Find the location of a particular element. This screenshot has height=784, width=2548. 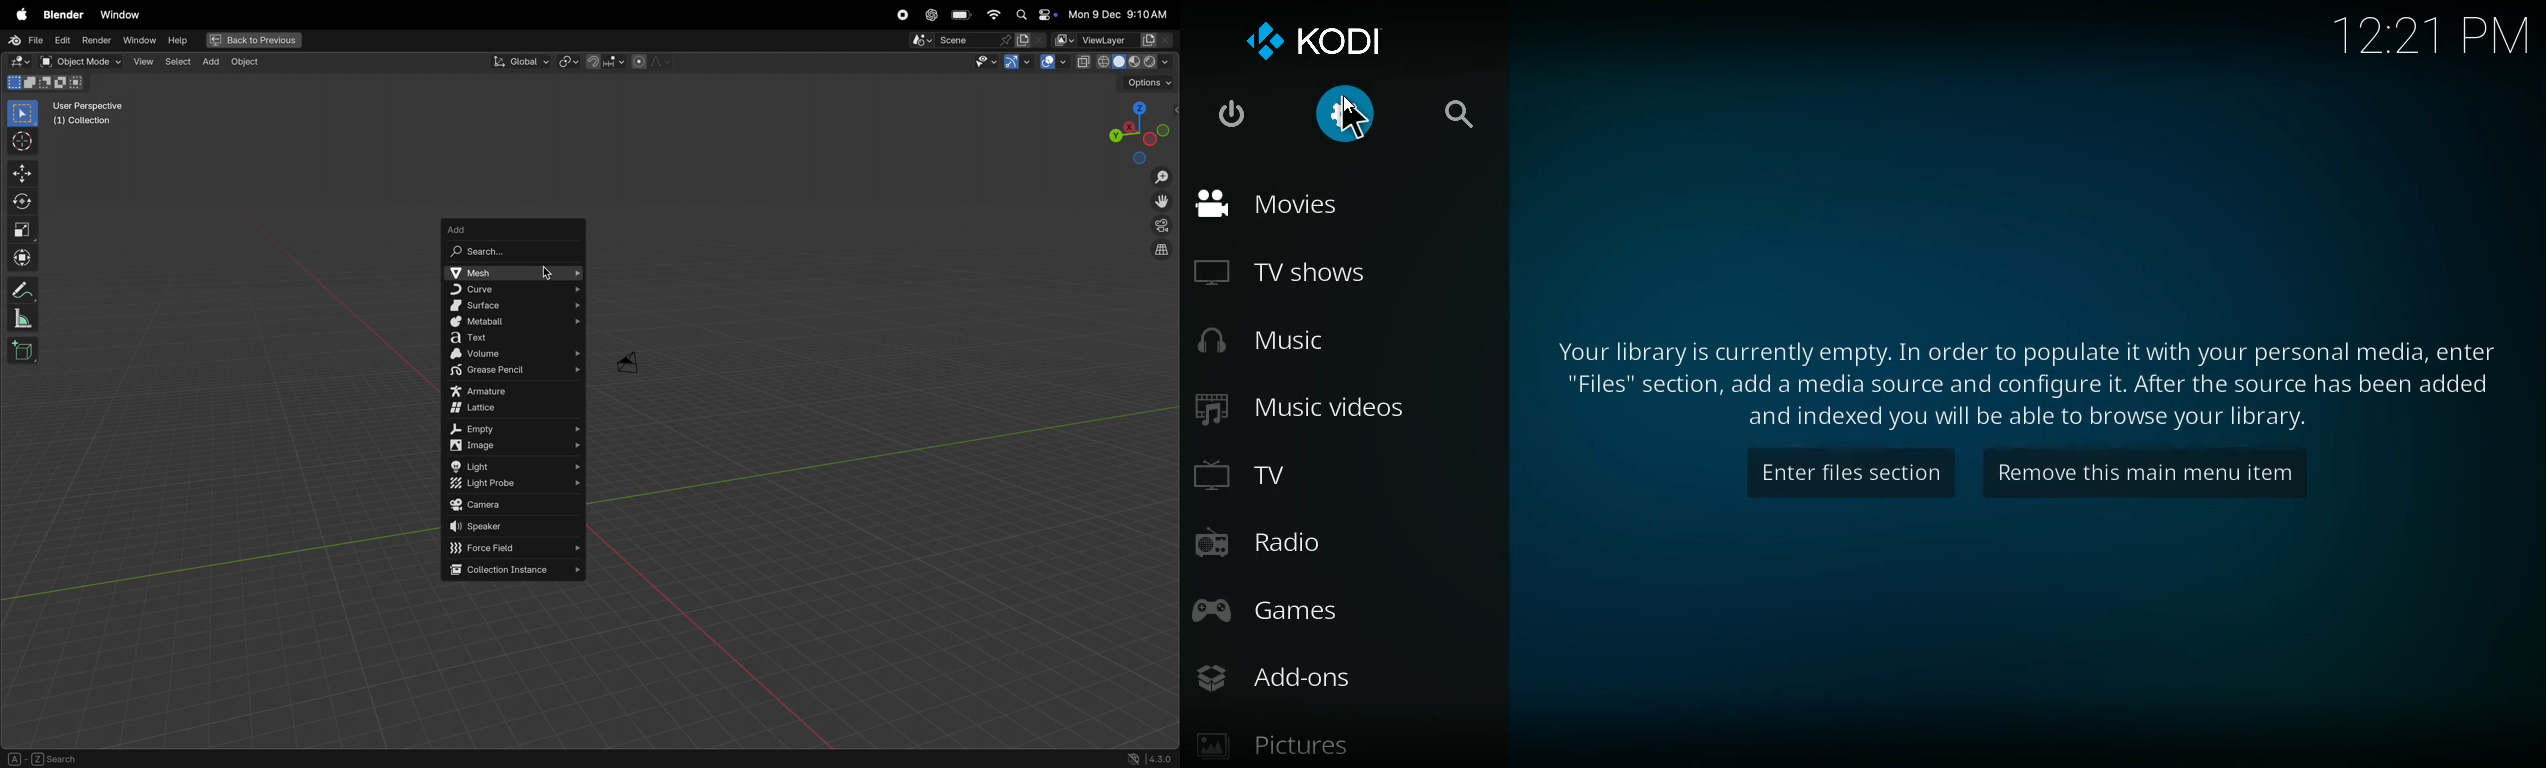

lattice is located at coordinates (514, 411).